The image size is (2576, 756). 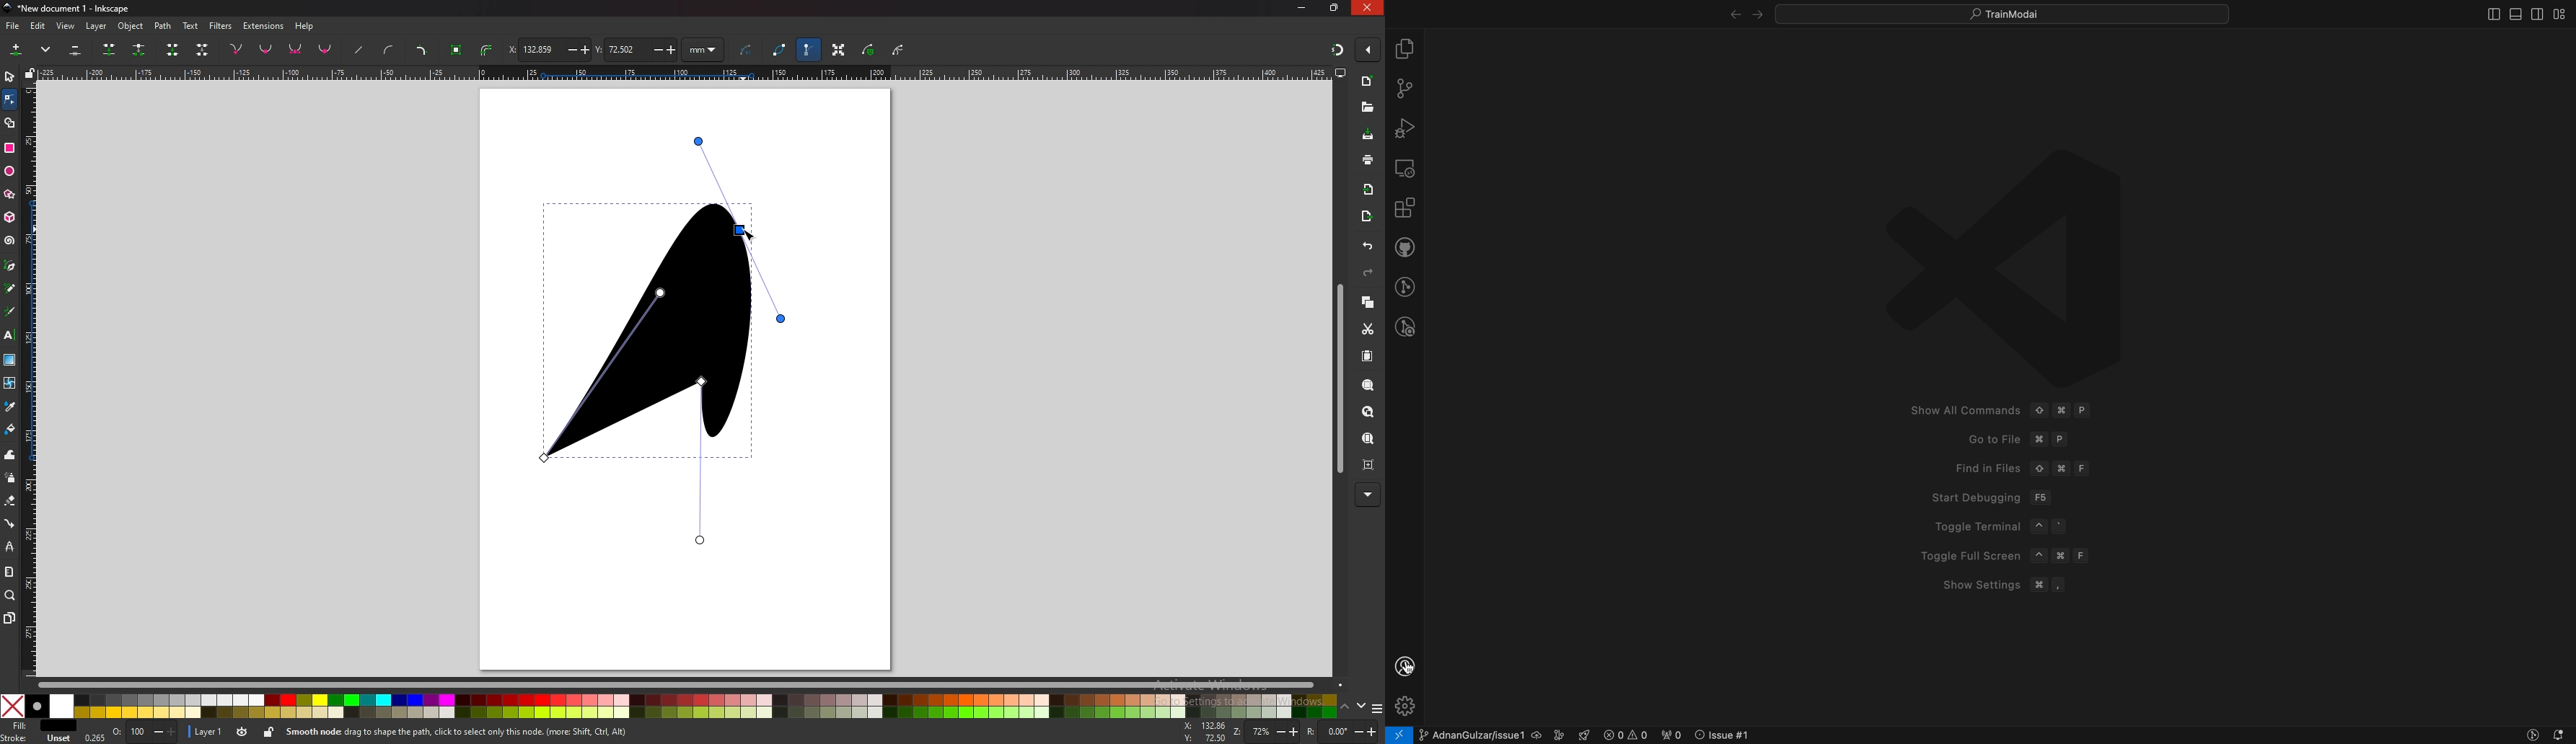 What do you see at coordinates (10, 360) in the screenshot?
I see `gradient` at bounding box center [10, 360].